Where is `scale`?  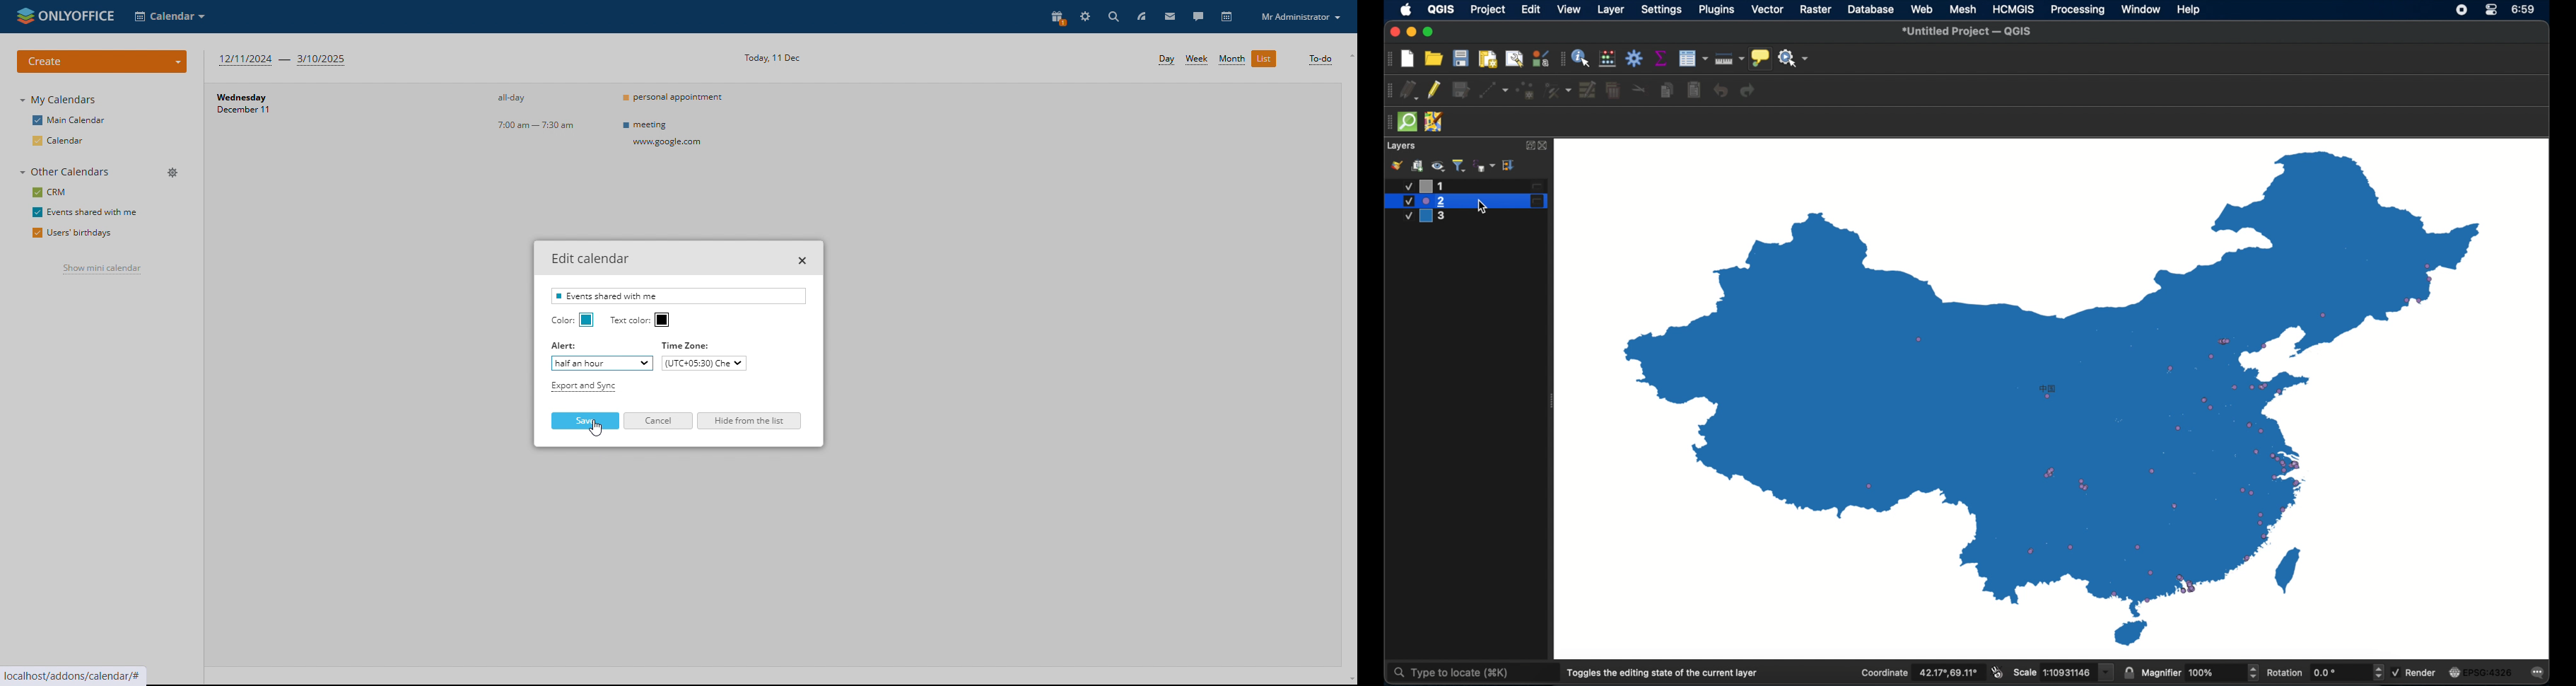 scale is located at coordinates (2064, 673).